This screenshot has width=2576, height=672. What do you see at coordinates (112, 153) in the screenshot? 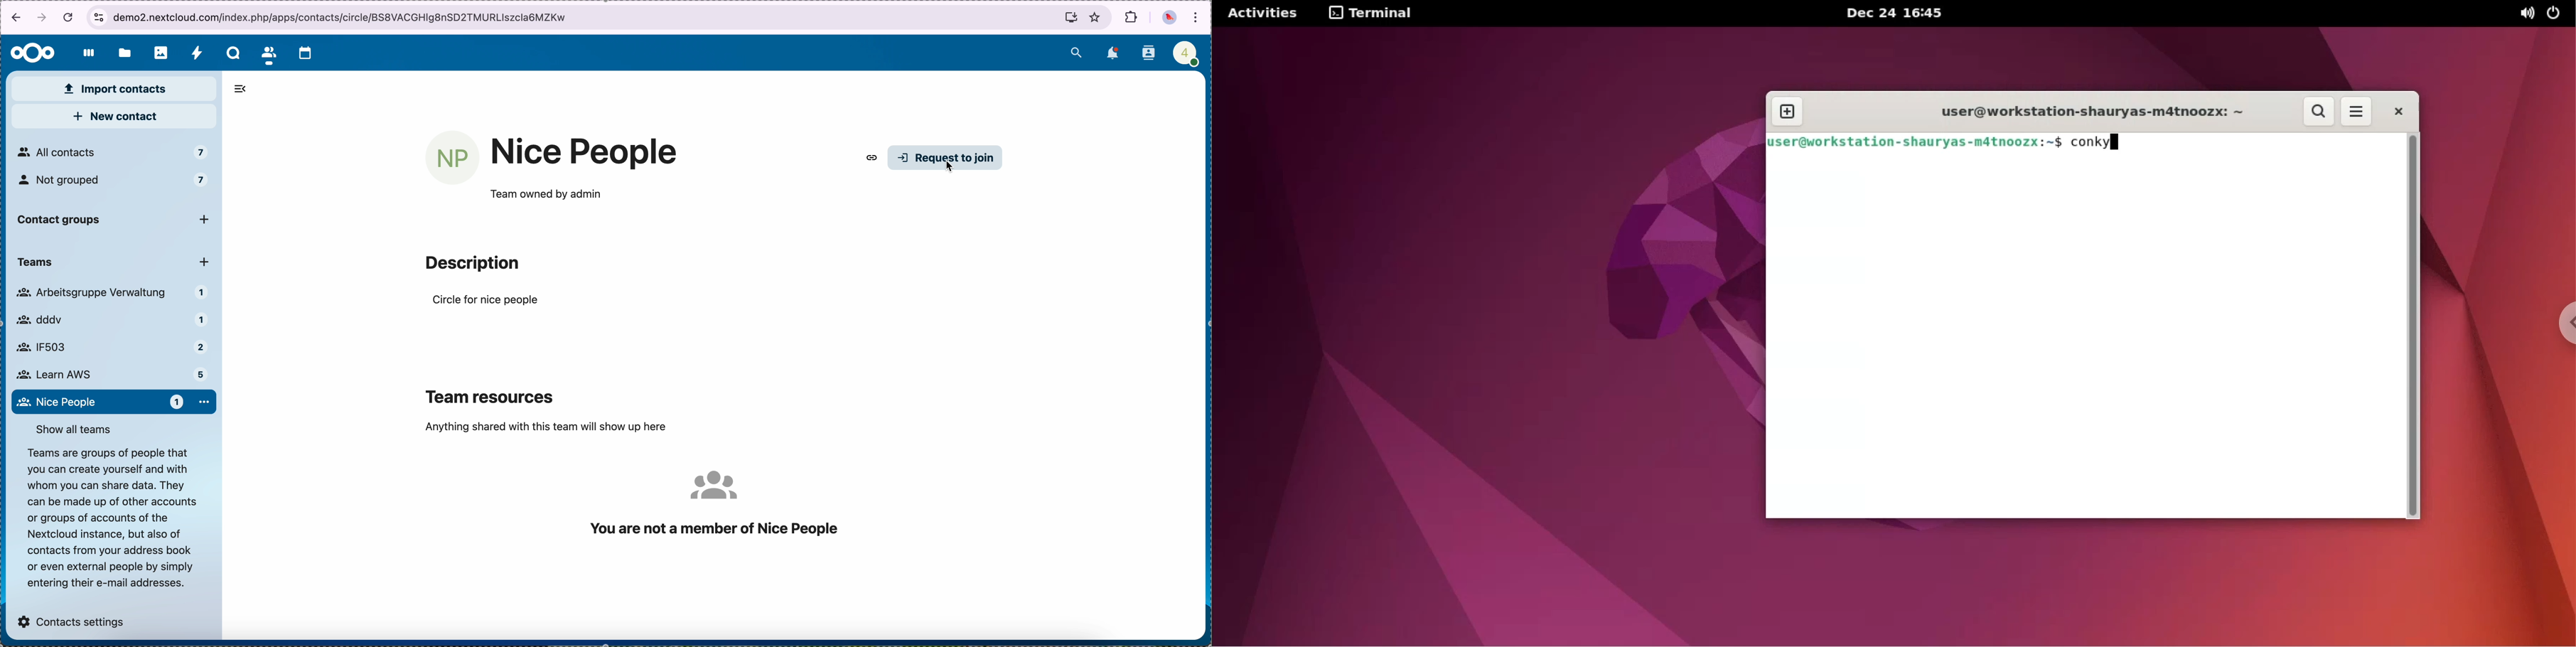
I see `all contacts` at bounding box center [112, 153].